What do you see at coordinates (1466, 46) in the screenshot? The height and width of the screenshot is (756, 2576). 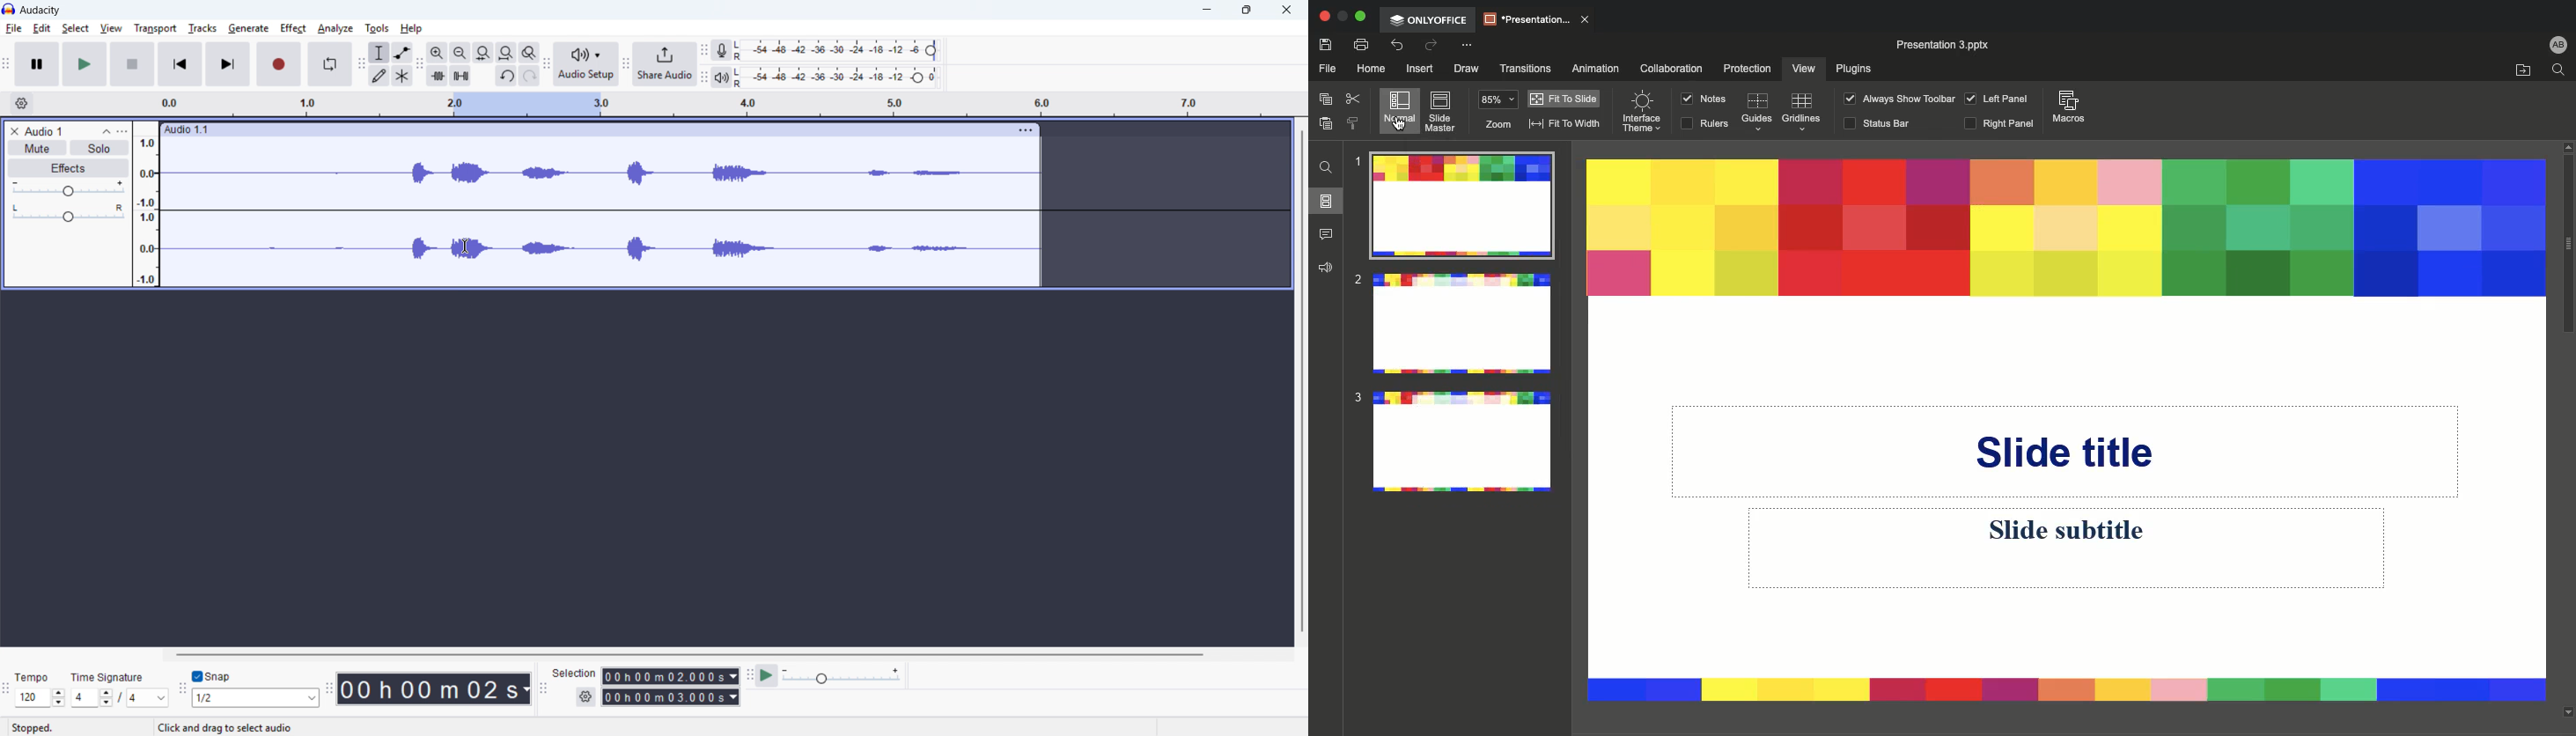 I see `Customize quick access toolbar` at bounding box center [1466, 46].